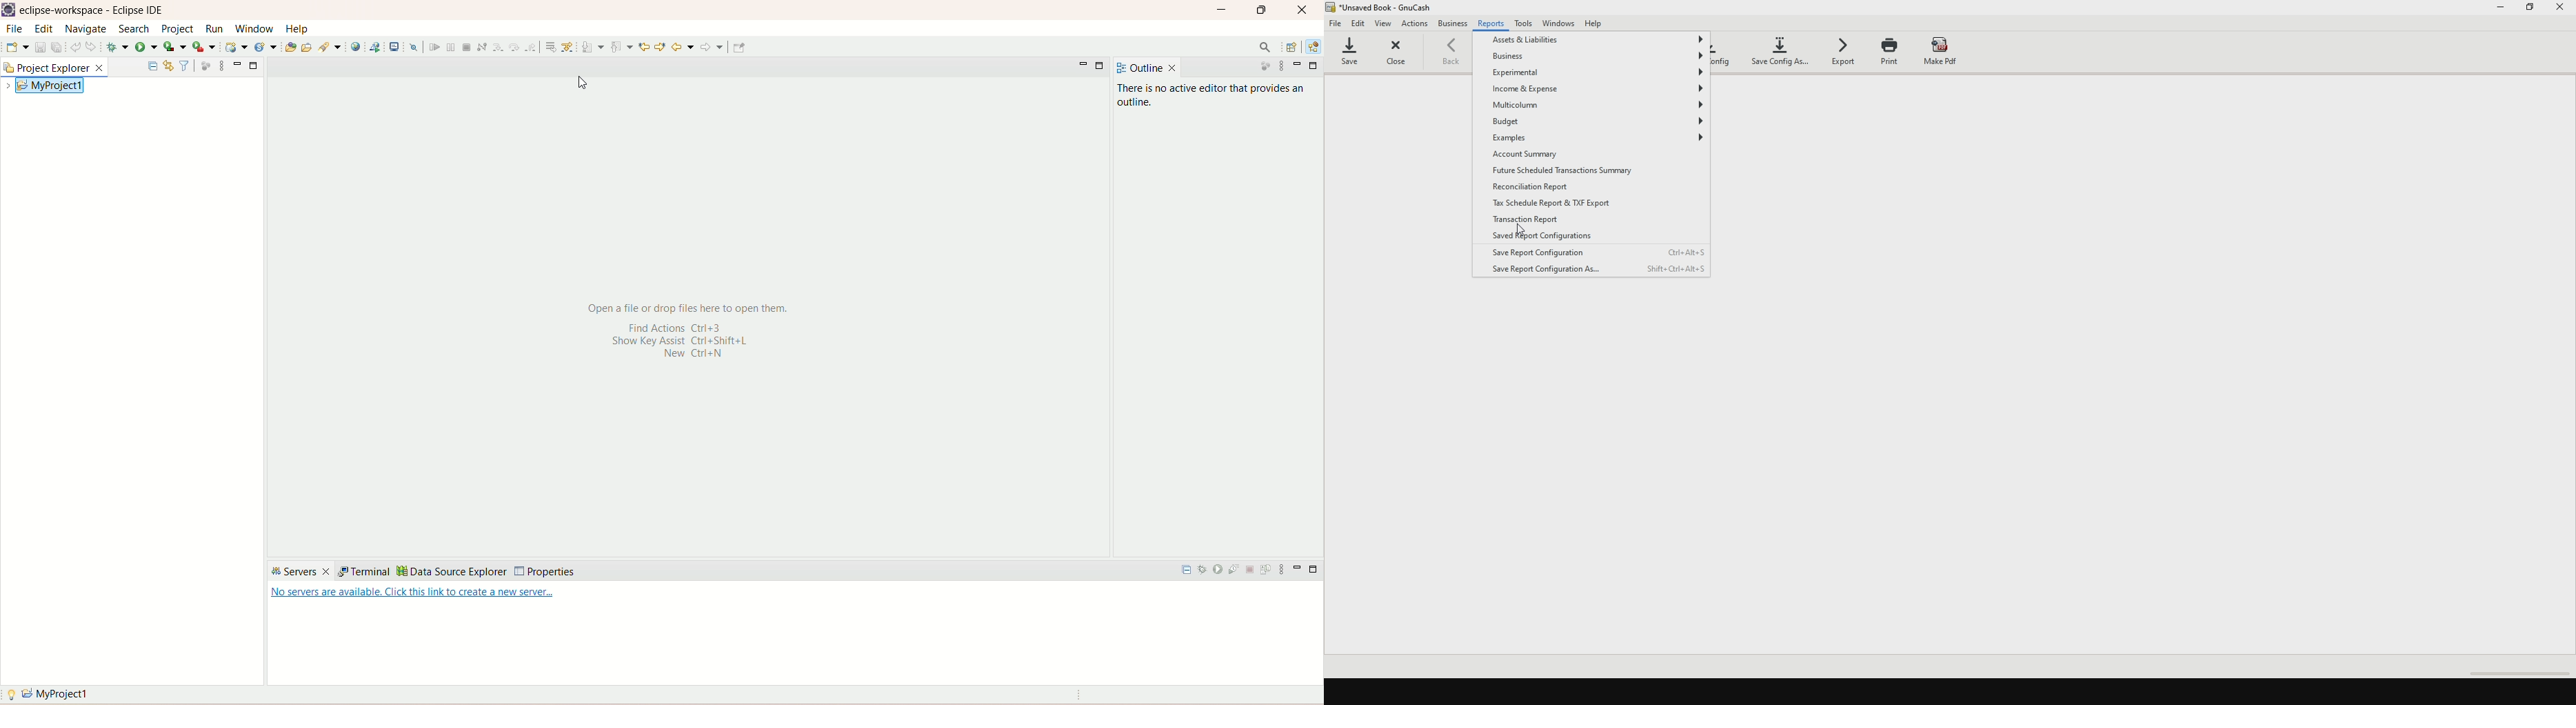  I want to click on transaction report, so click(1525, 221).